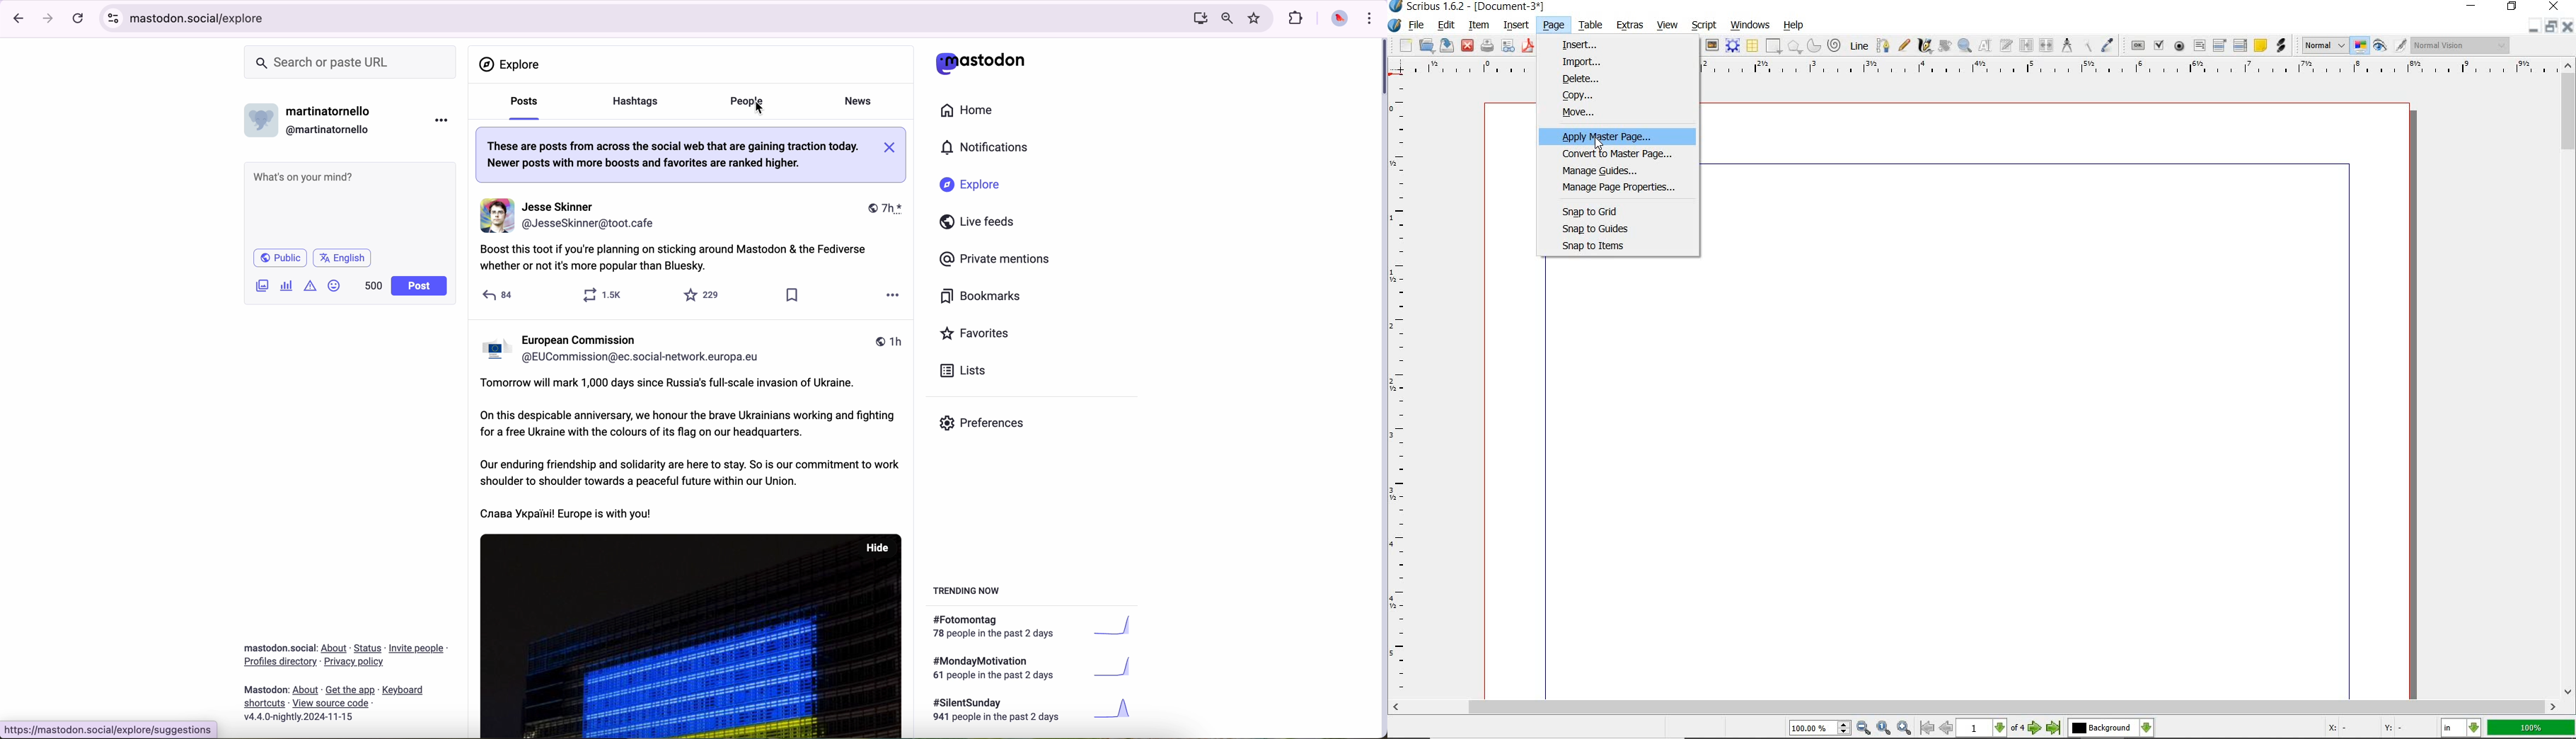 The image size is (2576, 756). What do you see at coordinates (2281, 45) in the screenshot?
I see `link annotation` at bounding box center [2281, 45].